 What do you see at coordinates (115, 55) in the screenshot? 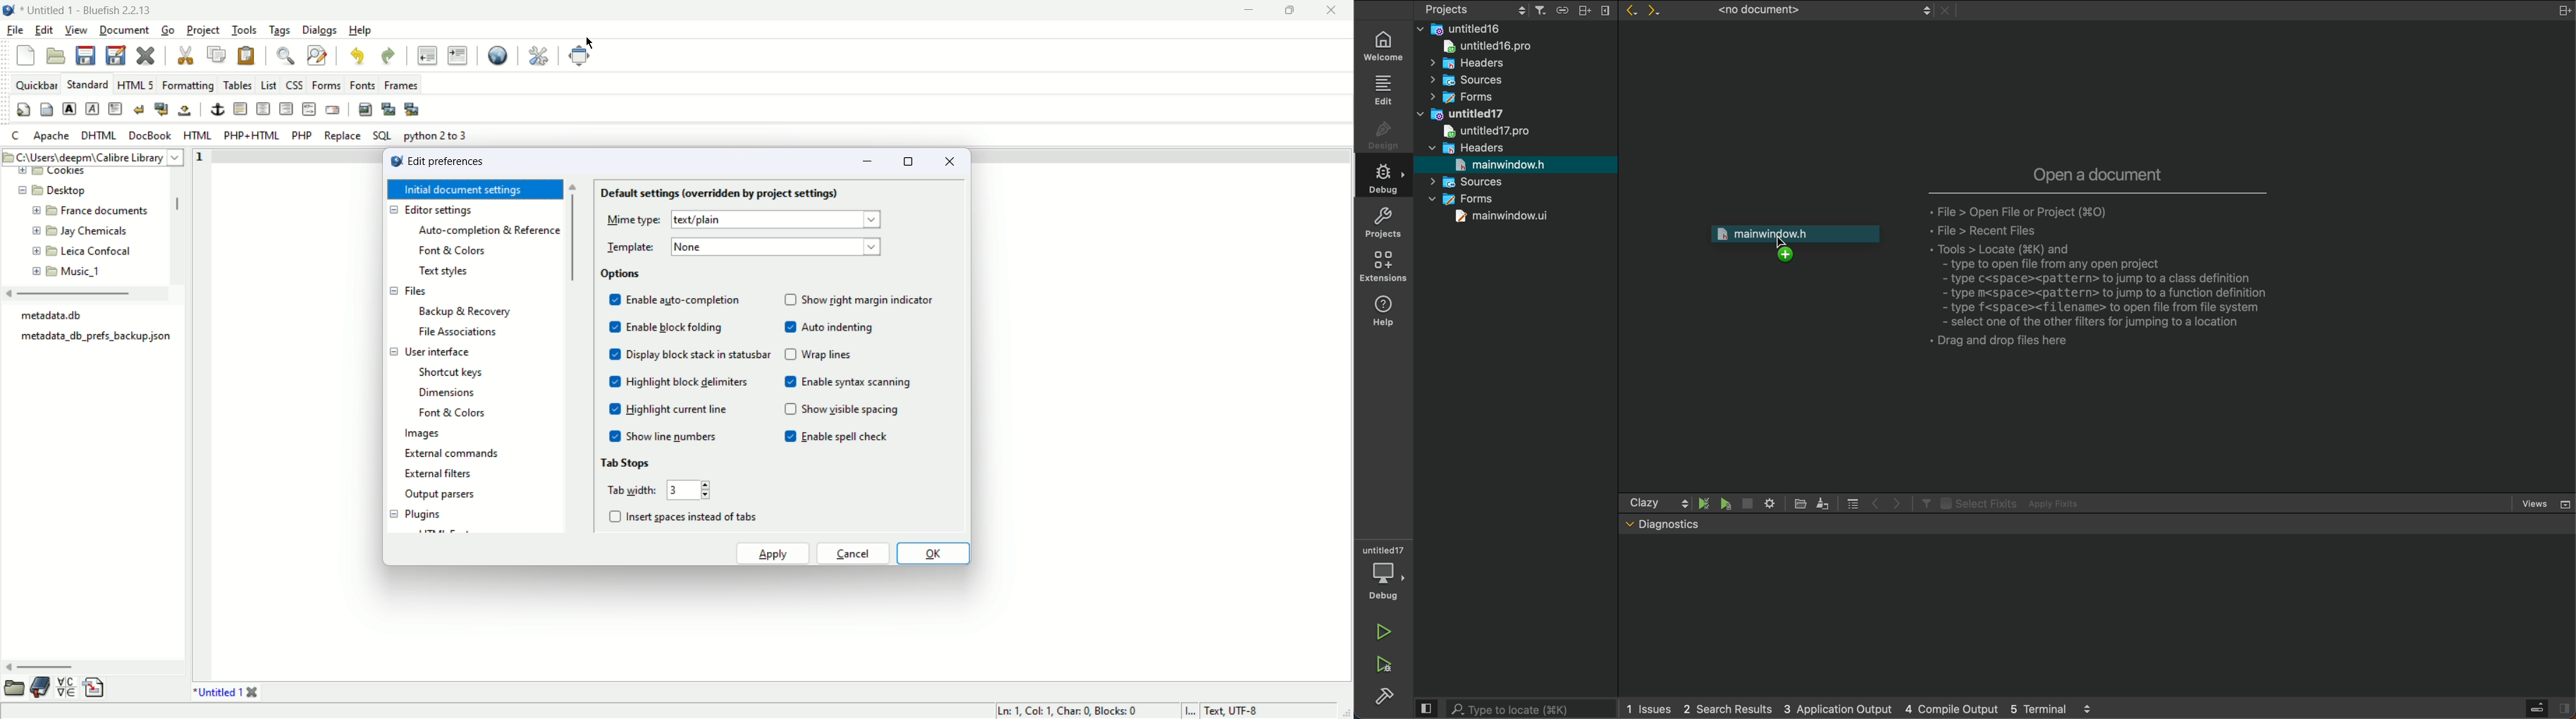
I see `save as` at bounding box center [115, 55].